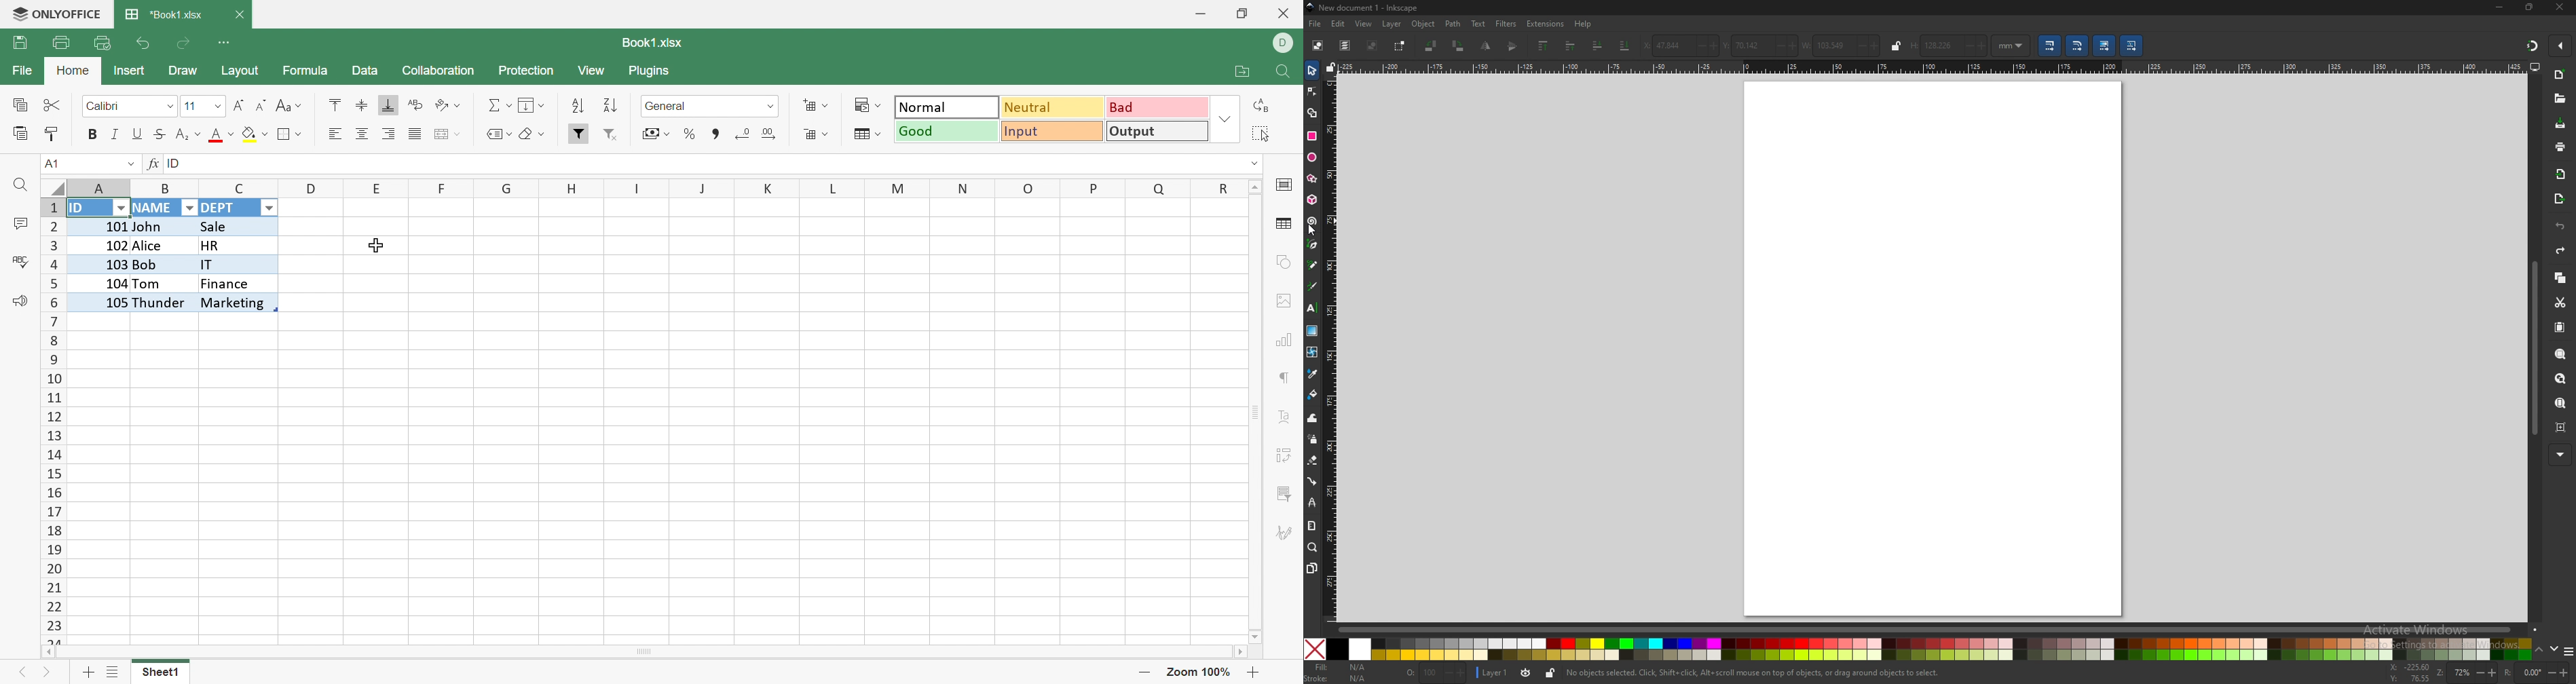 The image size is (2576, 700). I want to click on Decrease decimal, so click(743, 134).